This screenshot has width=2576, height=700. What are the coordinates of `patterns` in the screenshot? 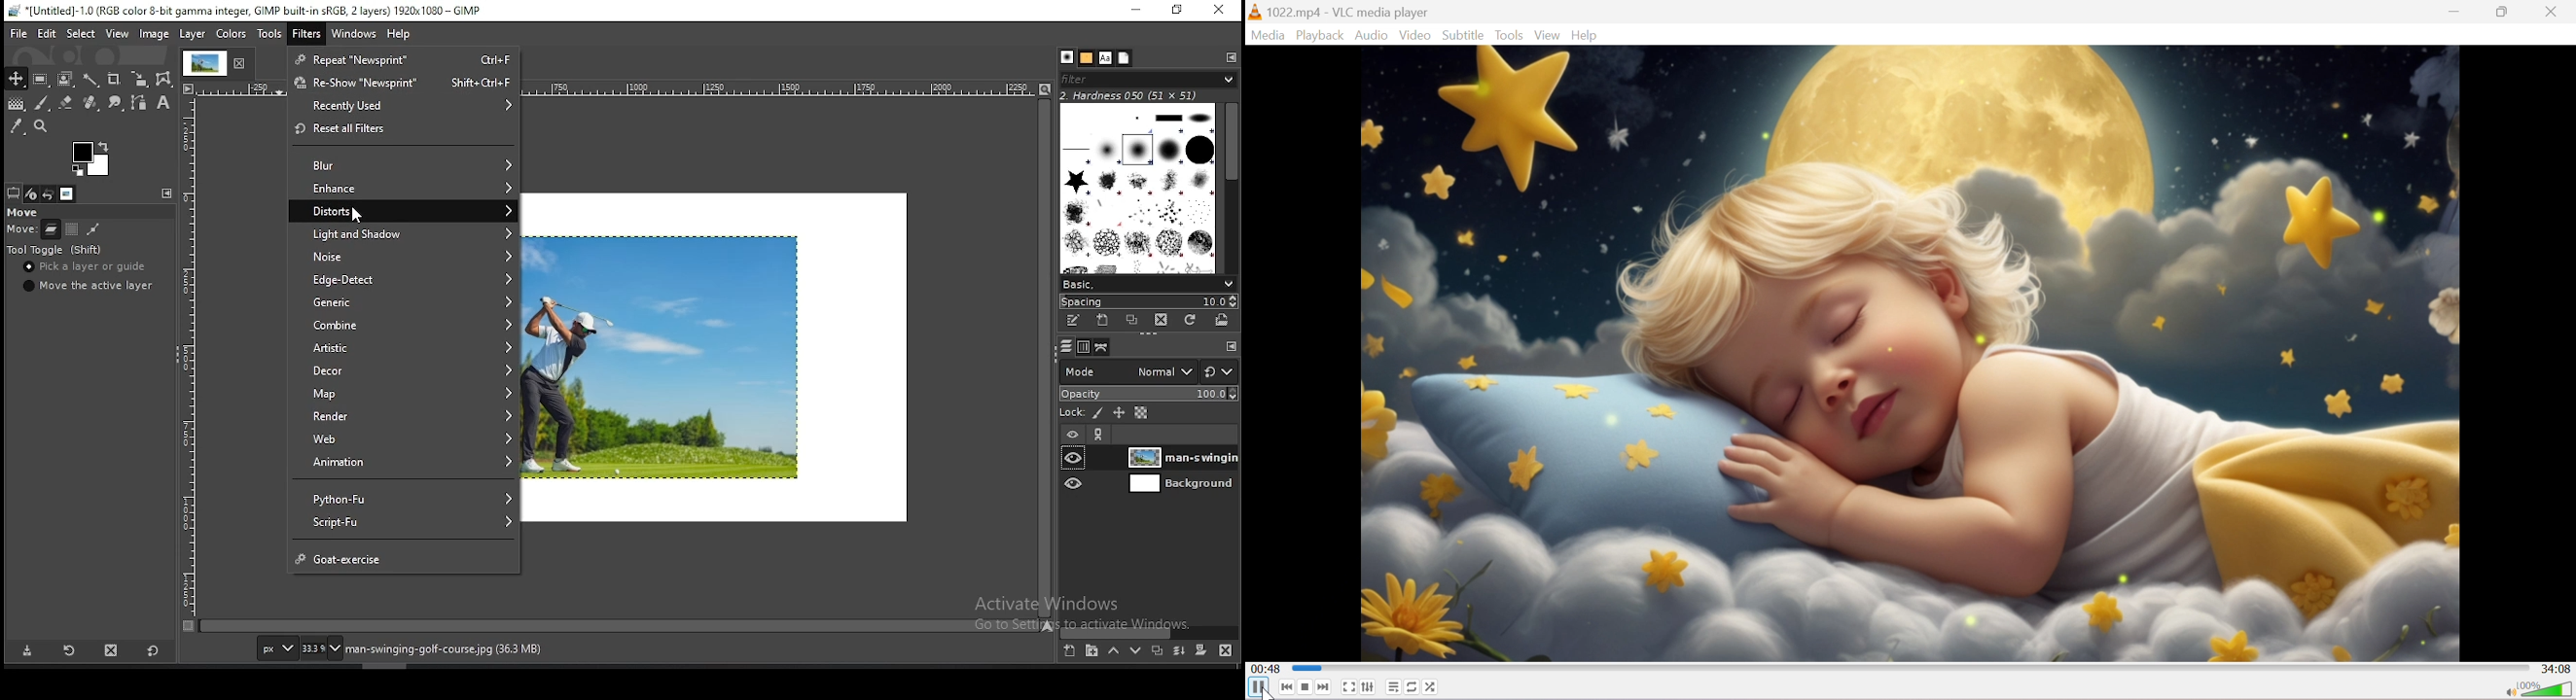 It's located at (1087, 57).